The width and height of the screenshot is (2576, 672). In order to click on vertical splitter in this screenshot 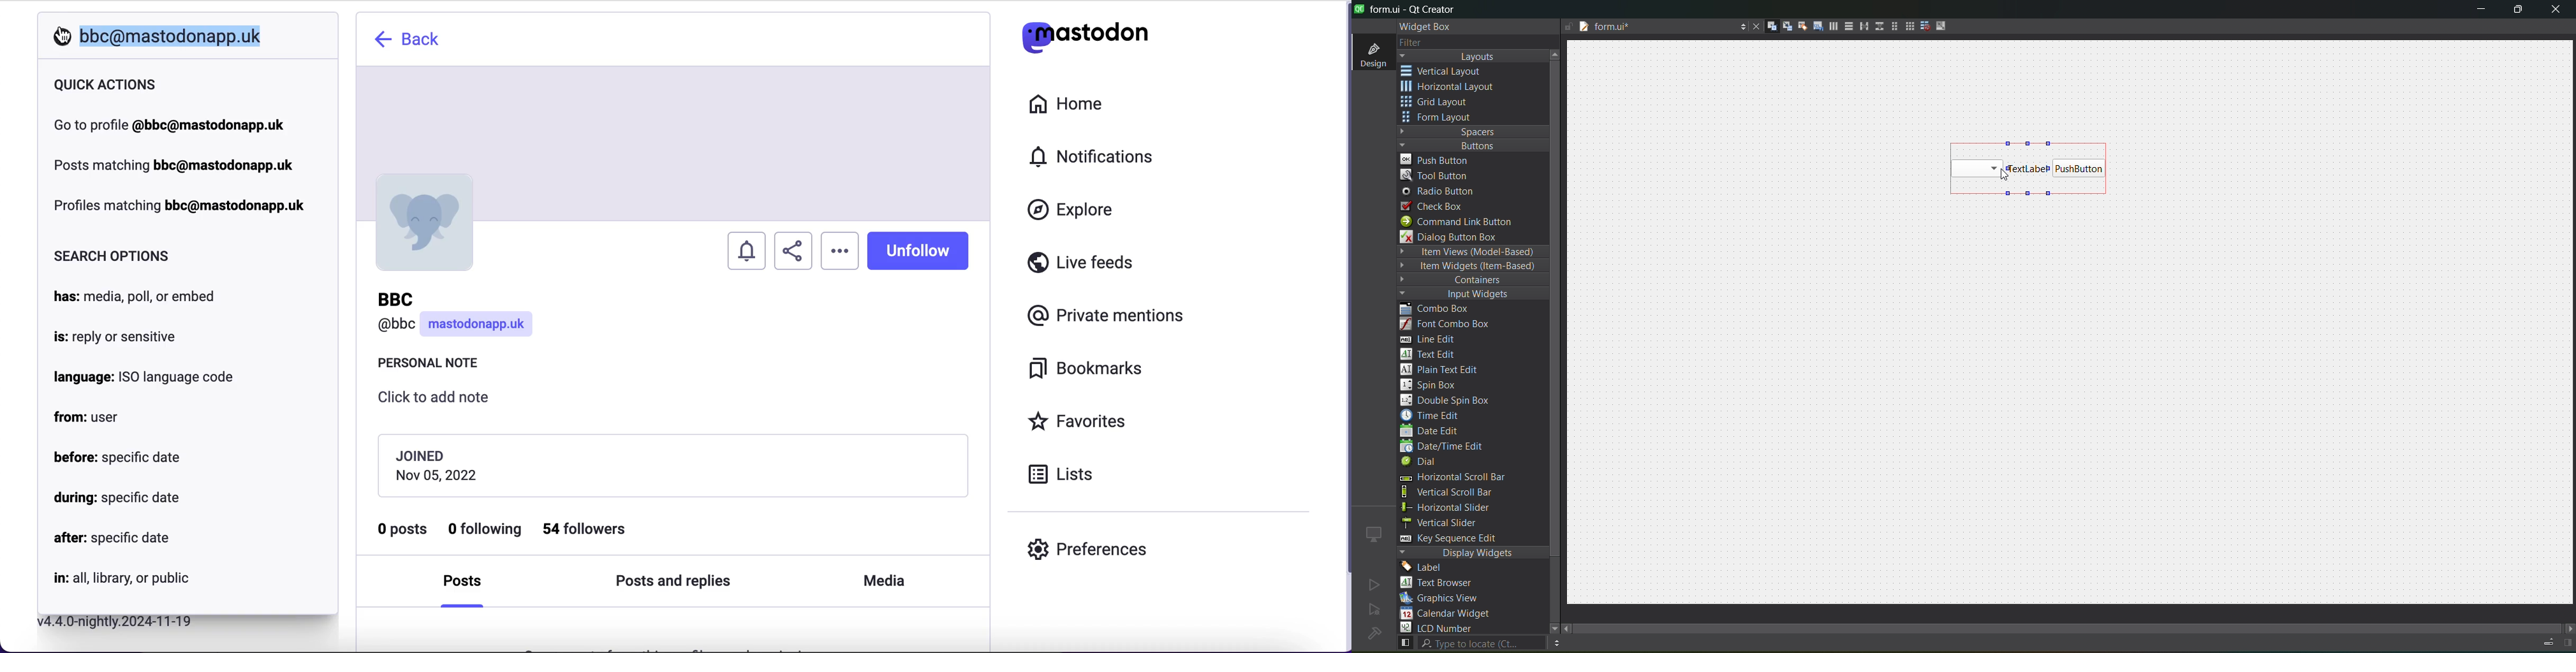, I will do `click(1878, 29)`.